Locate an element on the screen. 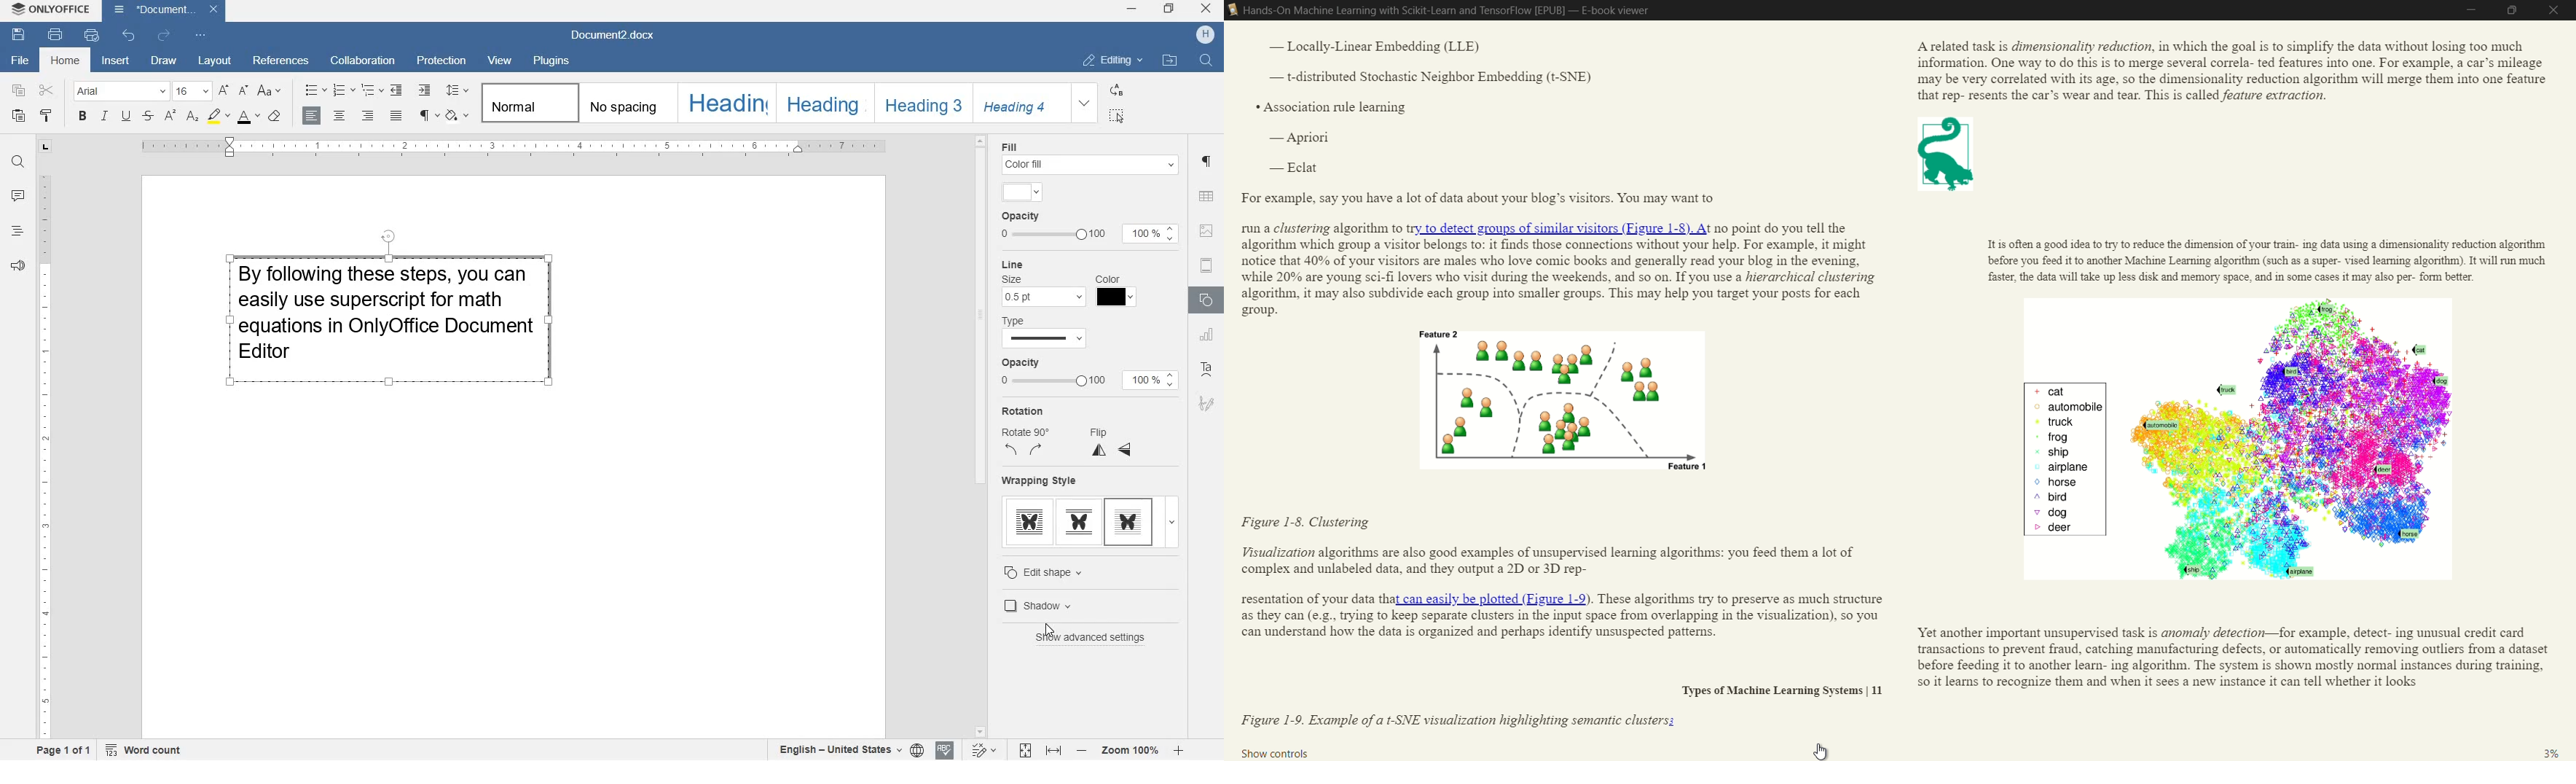 This screenshot has width=2576, height=784. feedback & support is located at coordinates (16, 266).